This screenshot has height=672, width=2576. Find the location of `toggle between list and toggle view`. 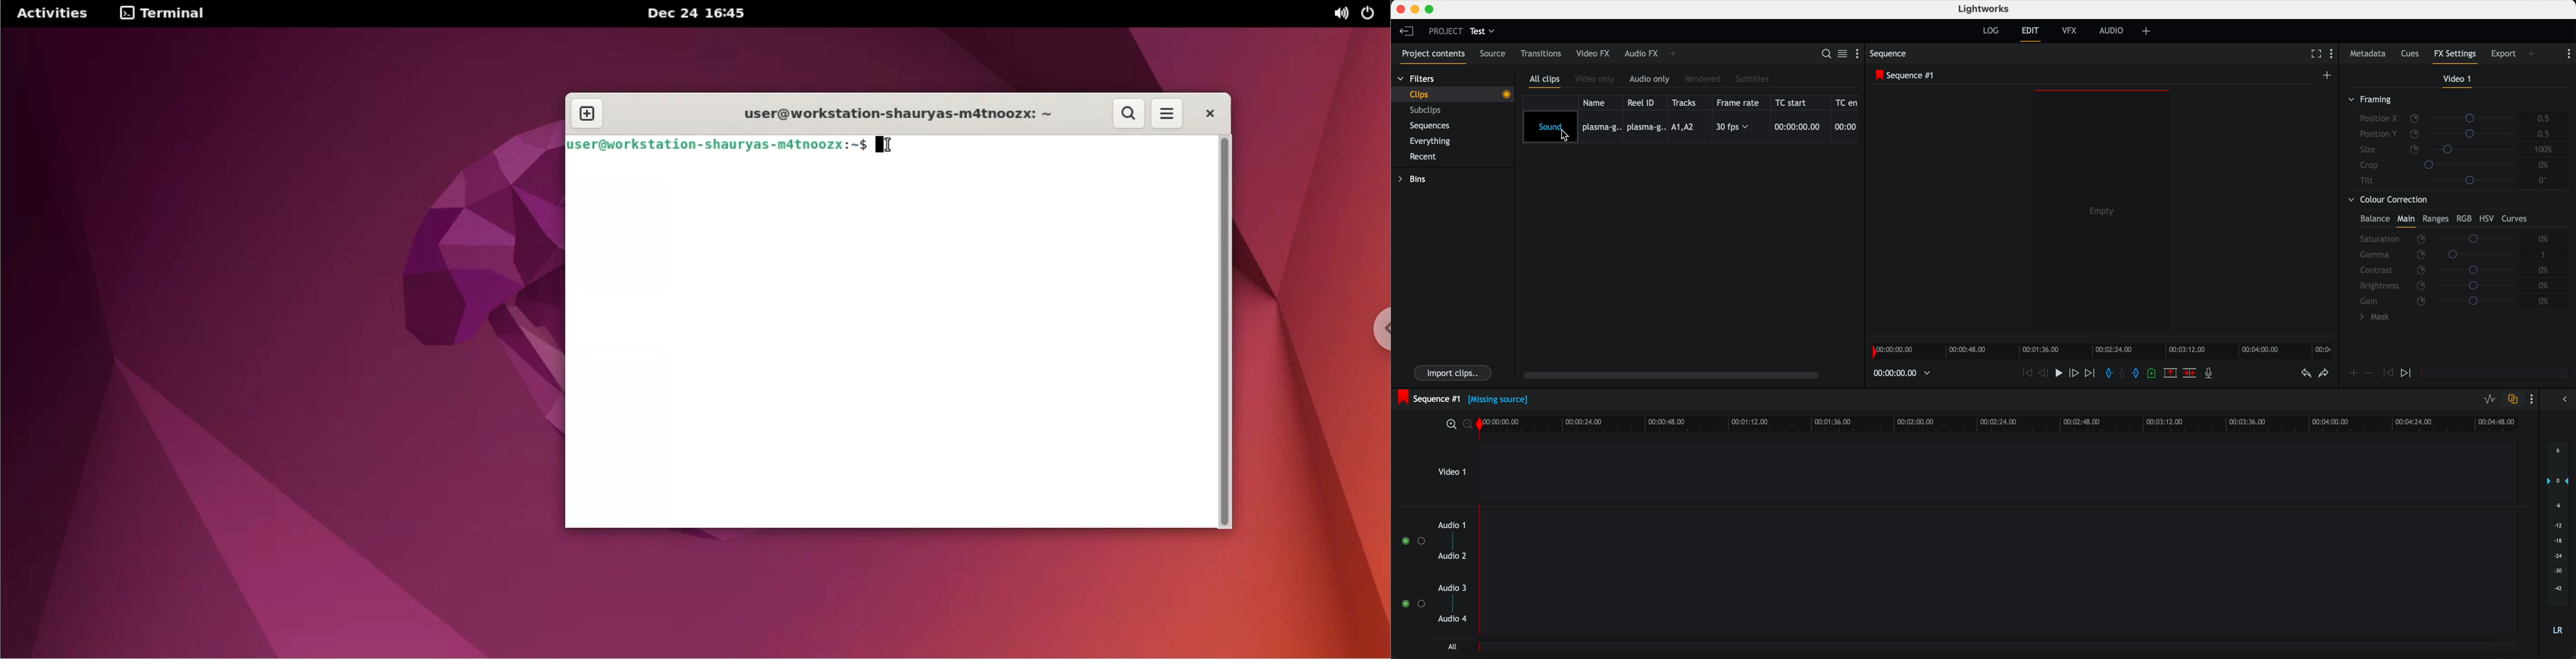

toggle between list and toggle view is located at coordinates (1843, 54).